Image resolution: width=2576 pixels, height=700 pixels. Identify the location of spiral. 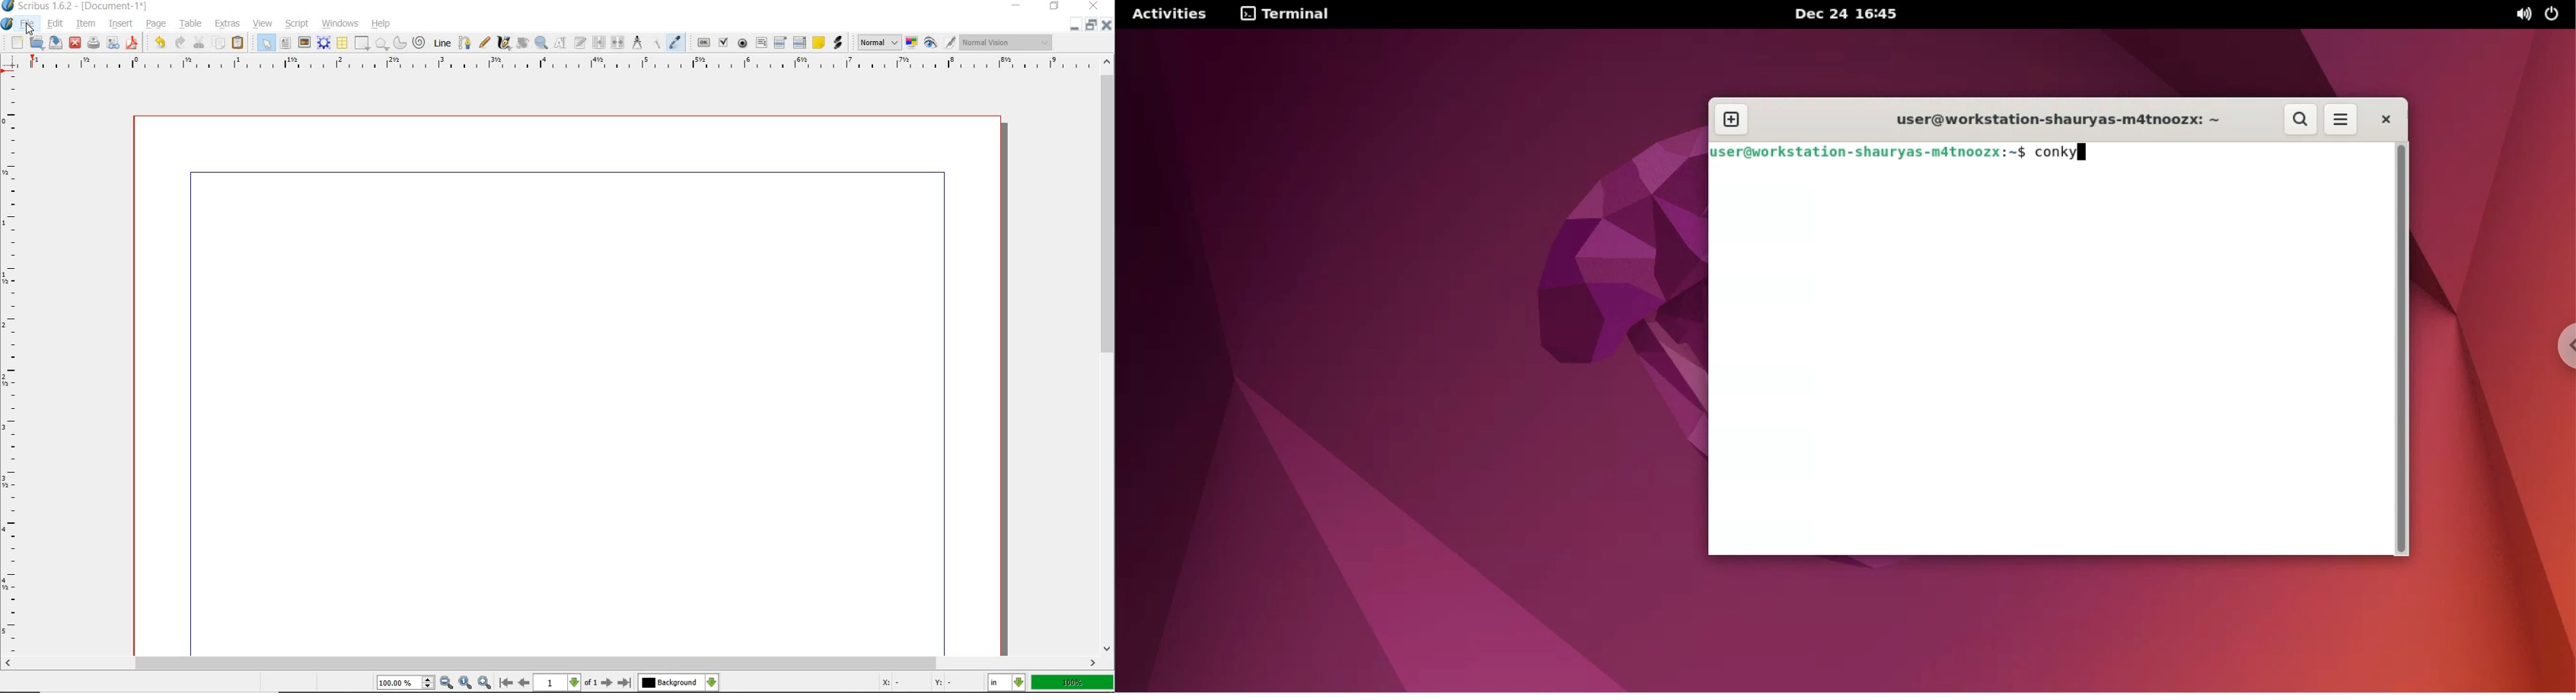
(419, 42).